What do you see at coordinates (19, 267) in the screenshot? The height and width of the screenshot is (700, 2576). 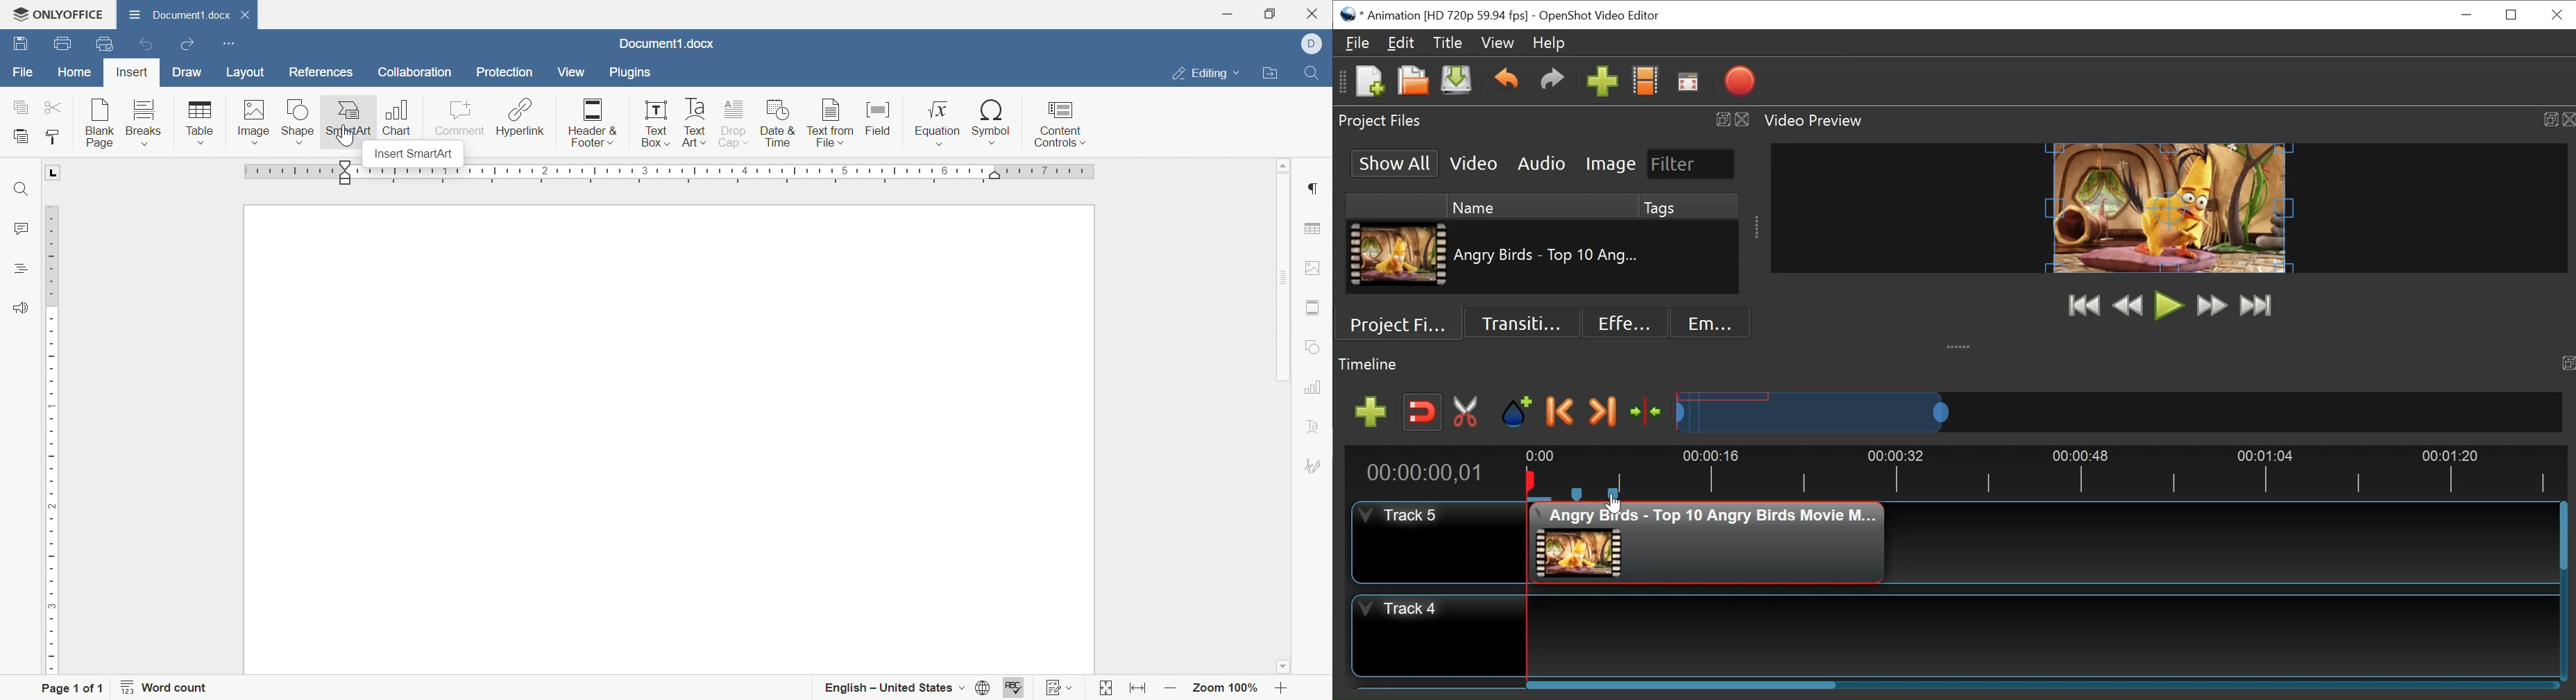 I see `Heading` at bounding box center [19, 267].